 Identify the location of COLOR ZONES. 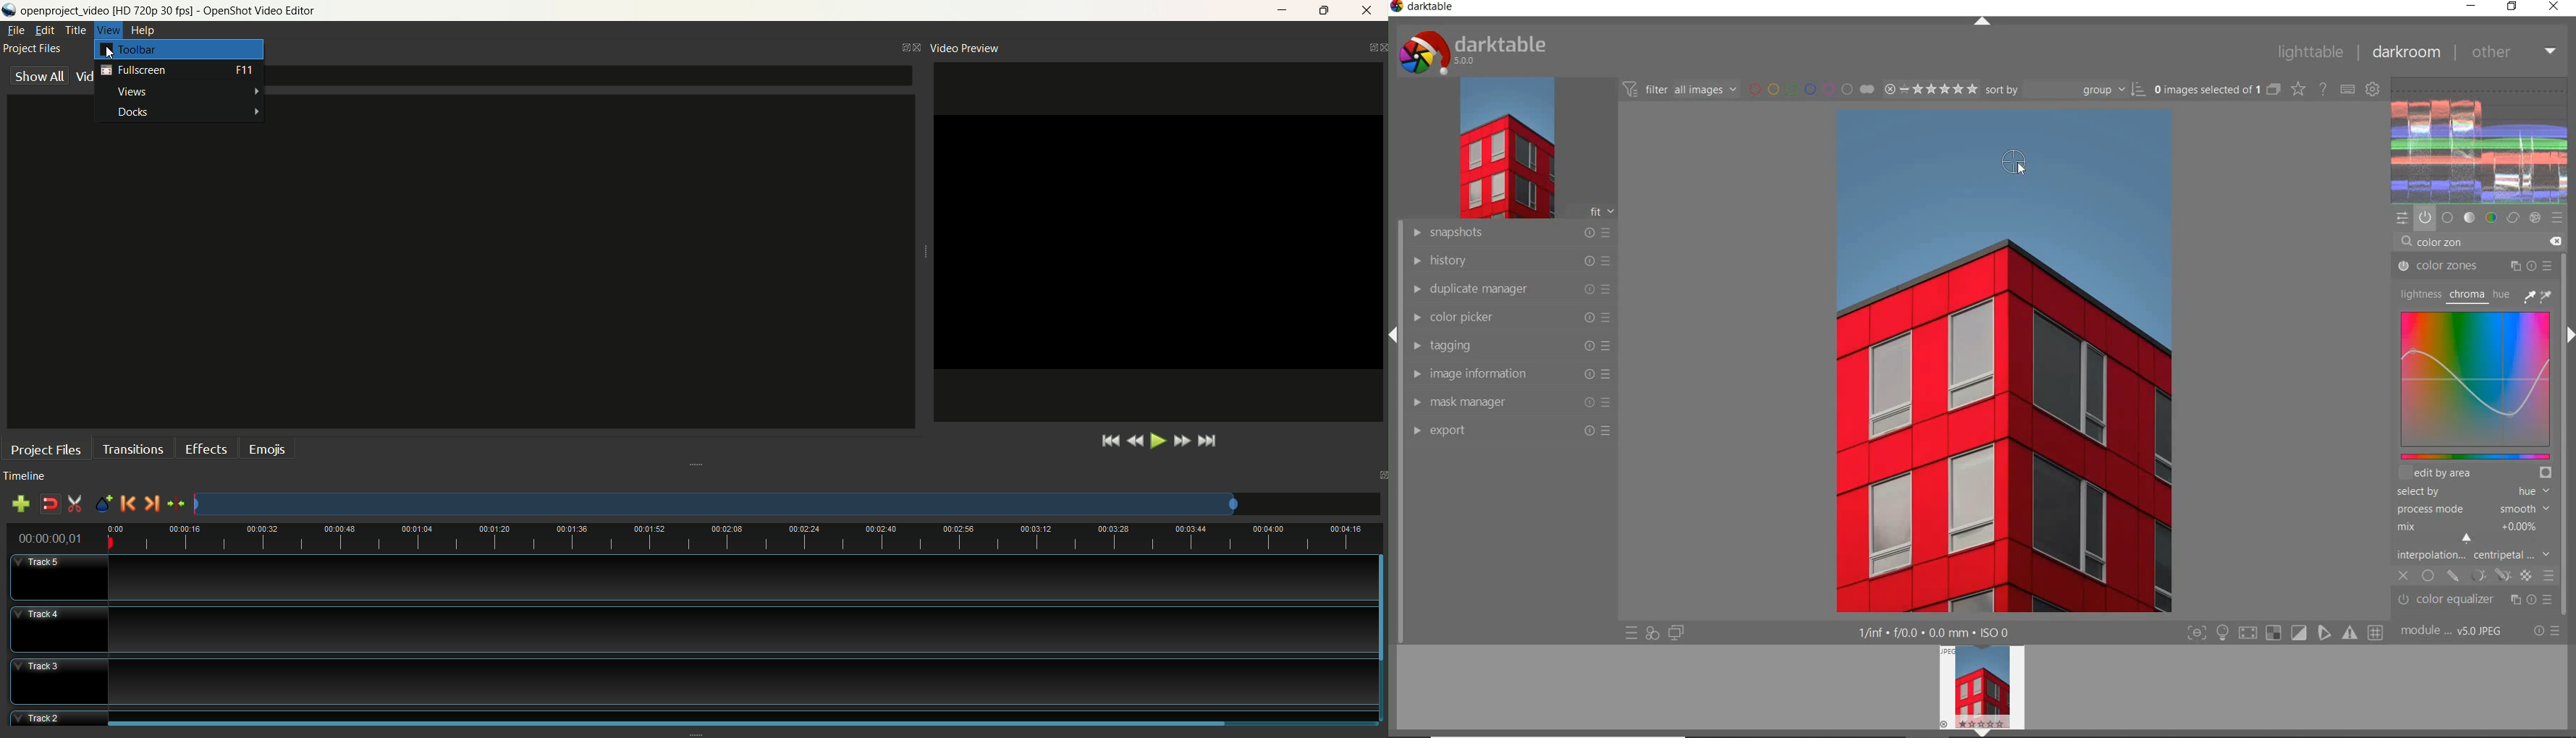
(2475, 266).